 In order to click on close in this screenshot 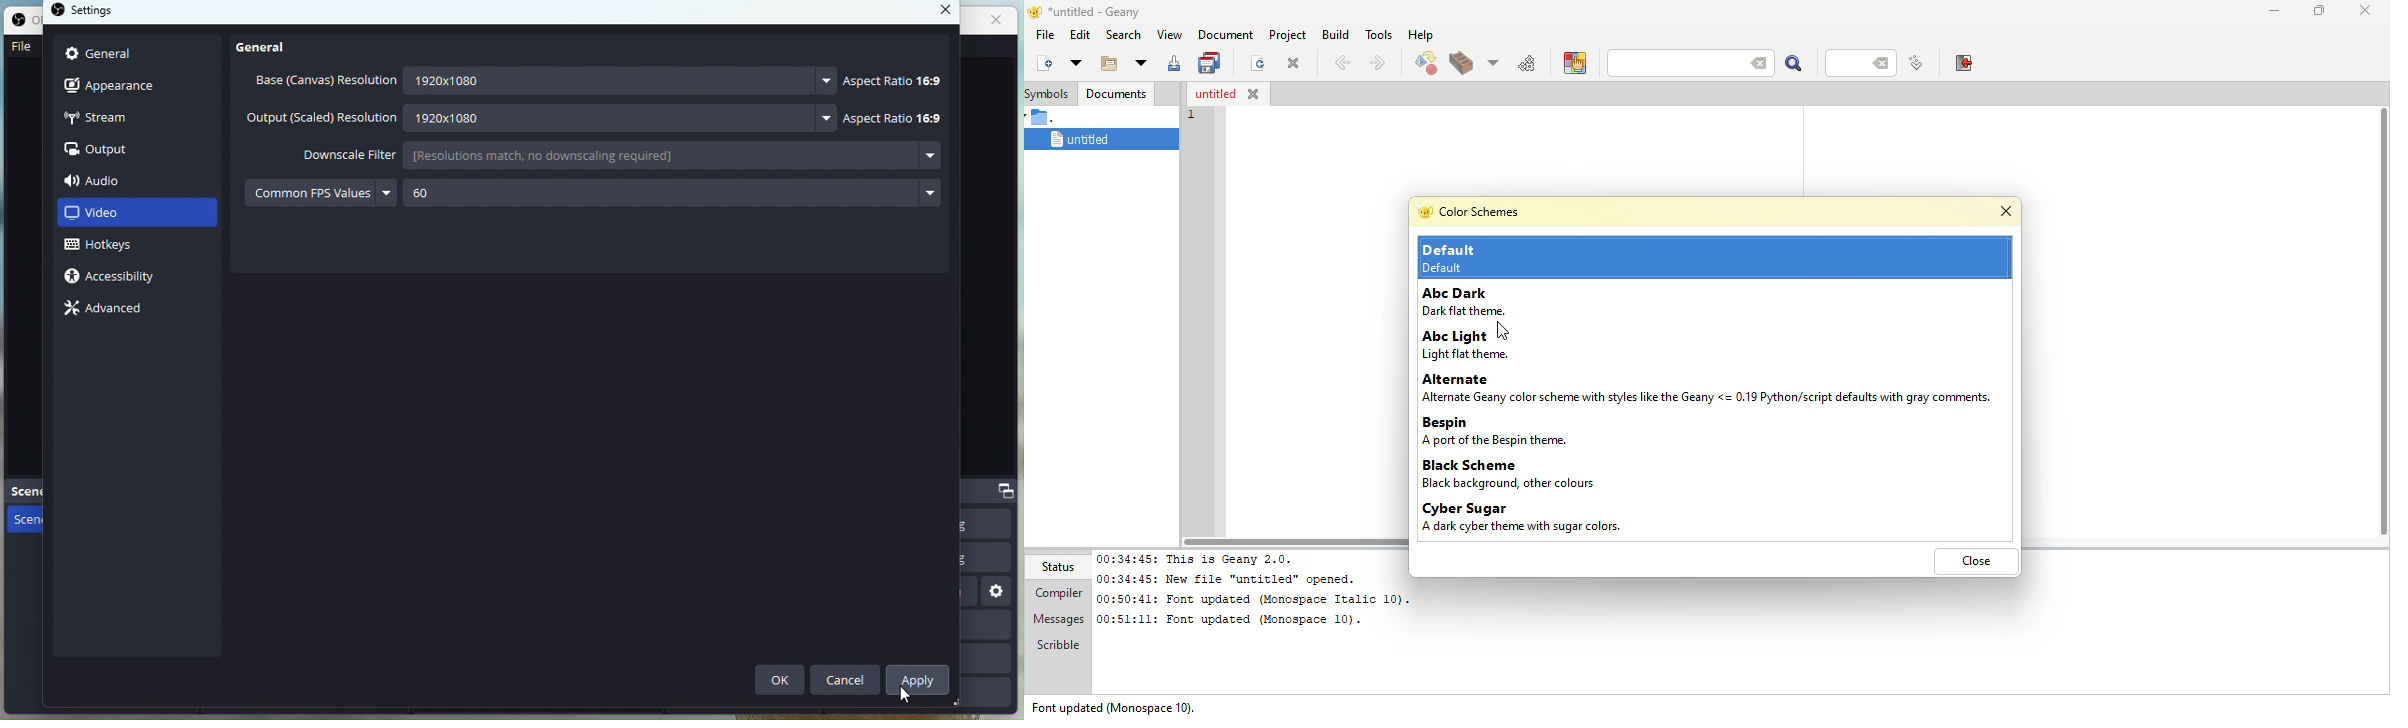, I will do `click(2001, 214)`.